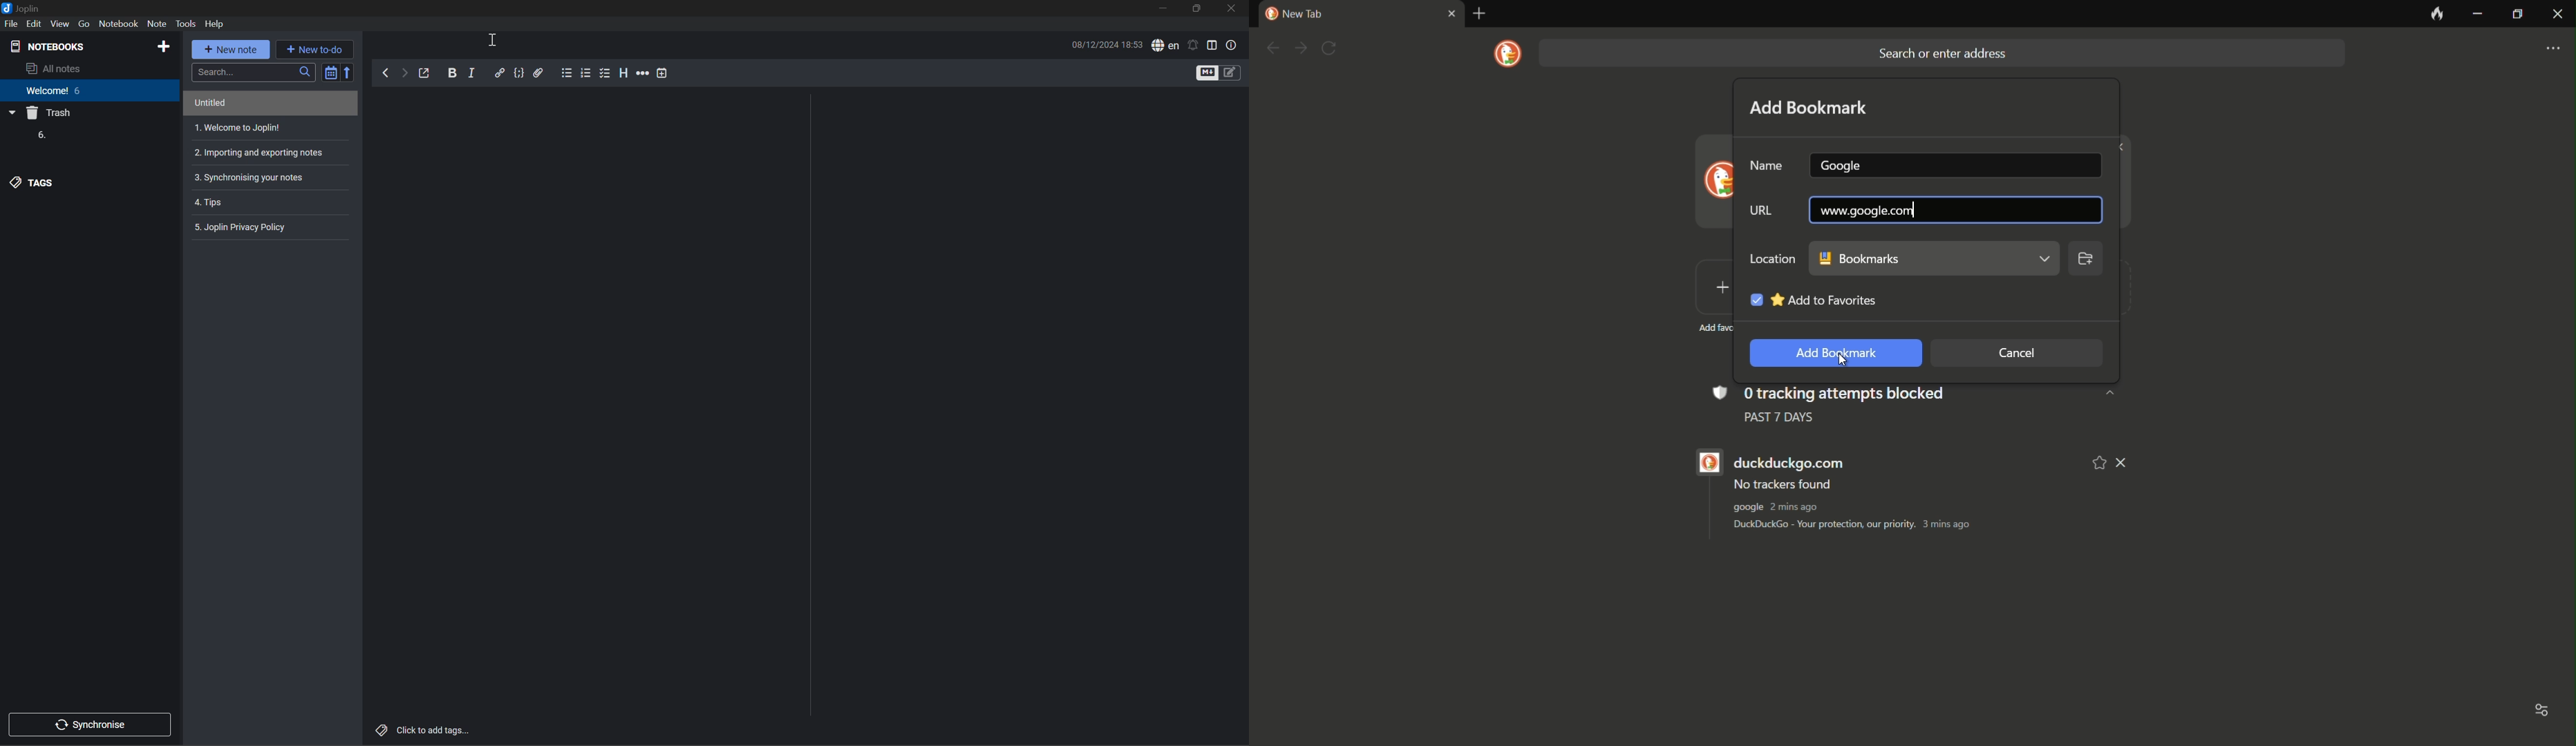 Image resolution: width=2576 pixels, height=756 pixels. Describe the element at coordinates (499, 72) in the screenshot. I see `Insert/edit link` at that location.